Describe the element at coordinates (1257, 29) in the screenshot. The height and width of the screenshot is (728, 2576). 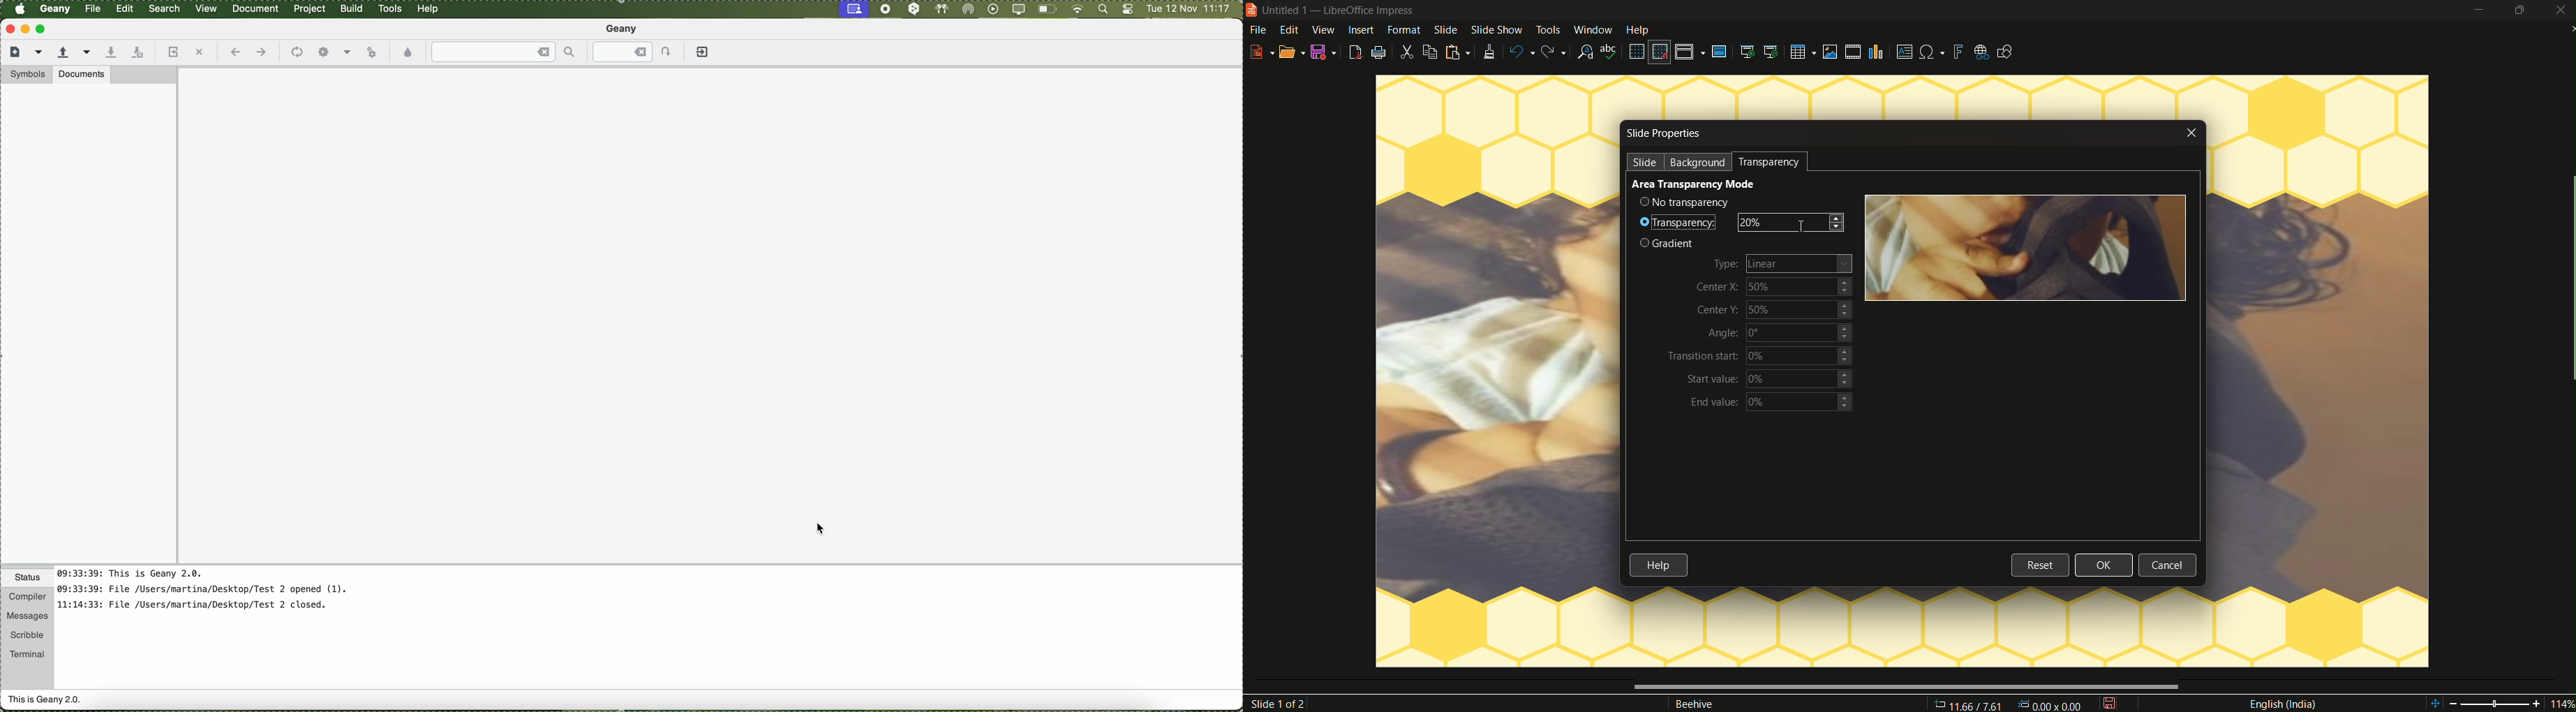
I see `file` at that location.